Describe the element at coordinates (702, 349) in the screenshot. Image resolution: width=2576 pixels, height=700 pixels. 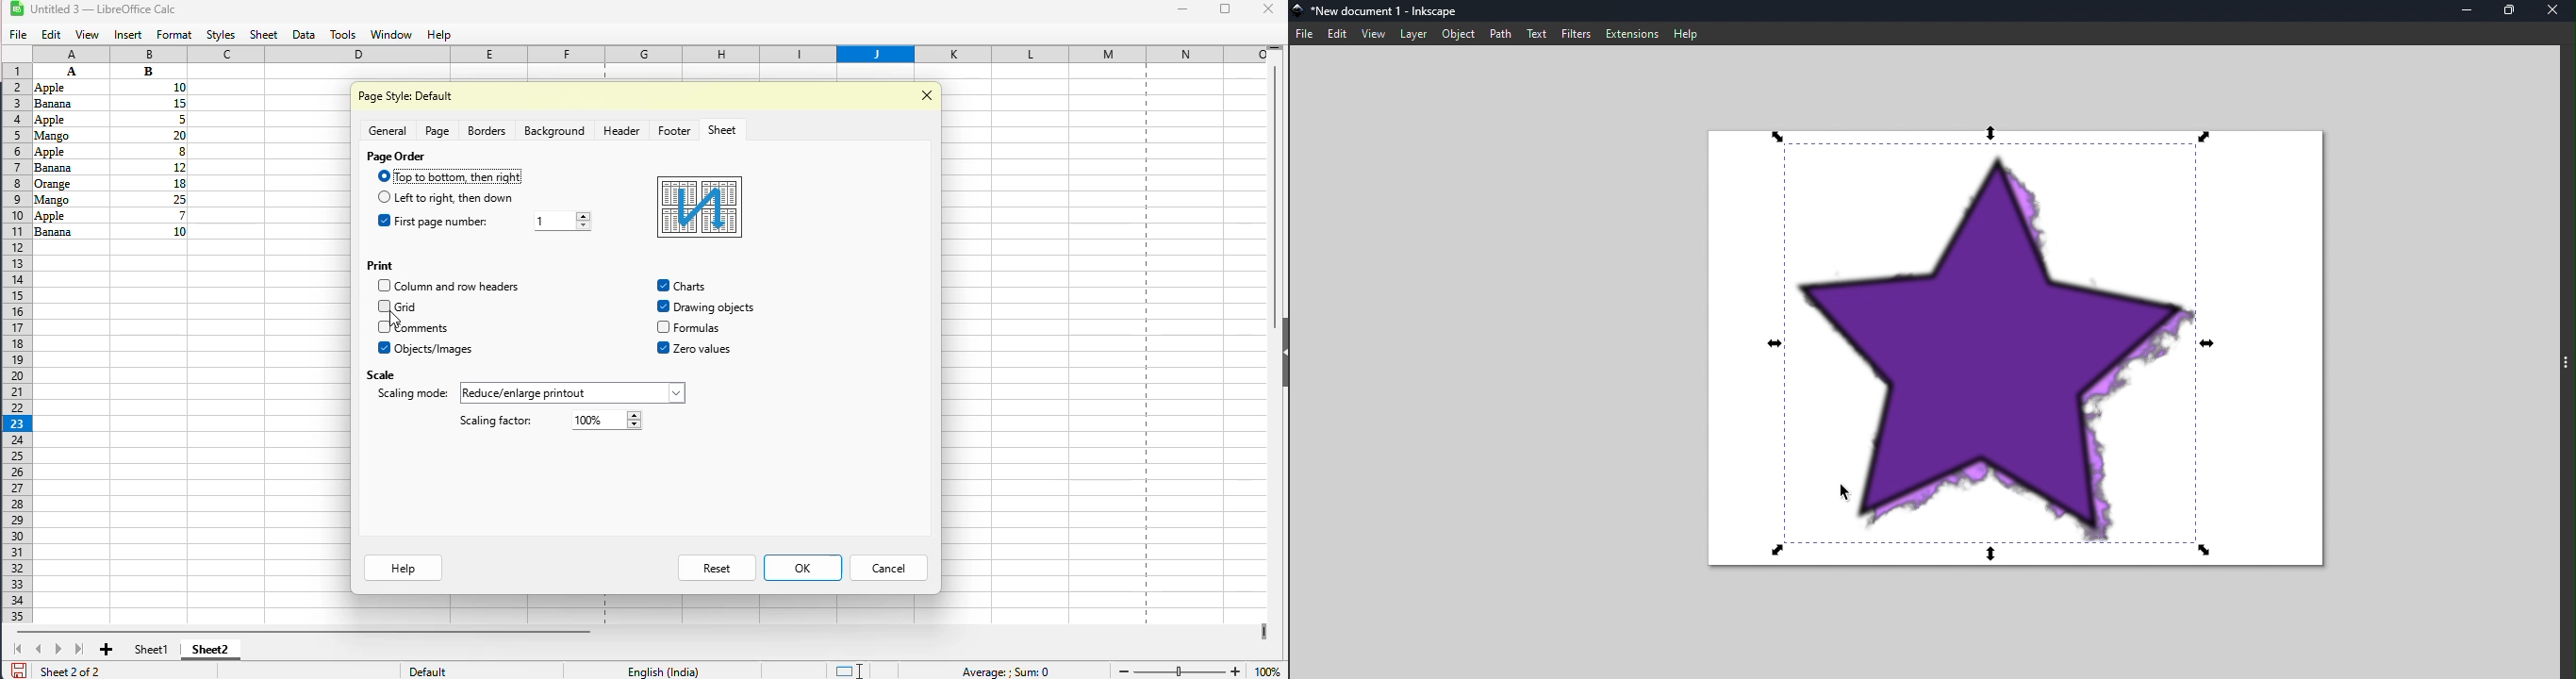
I see `` at that location.